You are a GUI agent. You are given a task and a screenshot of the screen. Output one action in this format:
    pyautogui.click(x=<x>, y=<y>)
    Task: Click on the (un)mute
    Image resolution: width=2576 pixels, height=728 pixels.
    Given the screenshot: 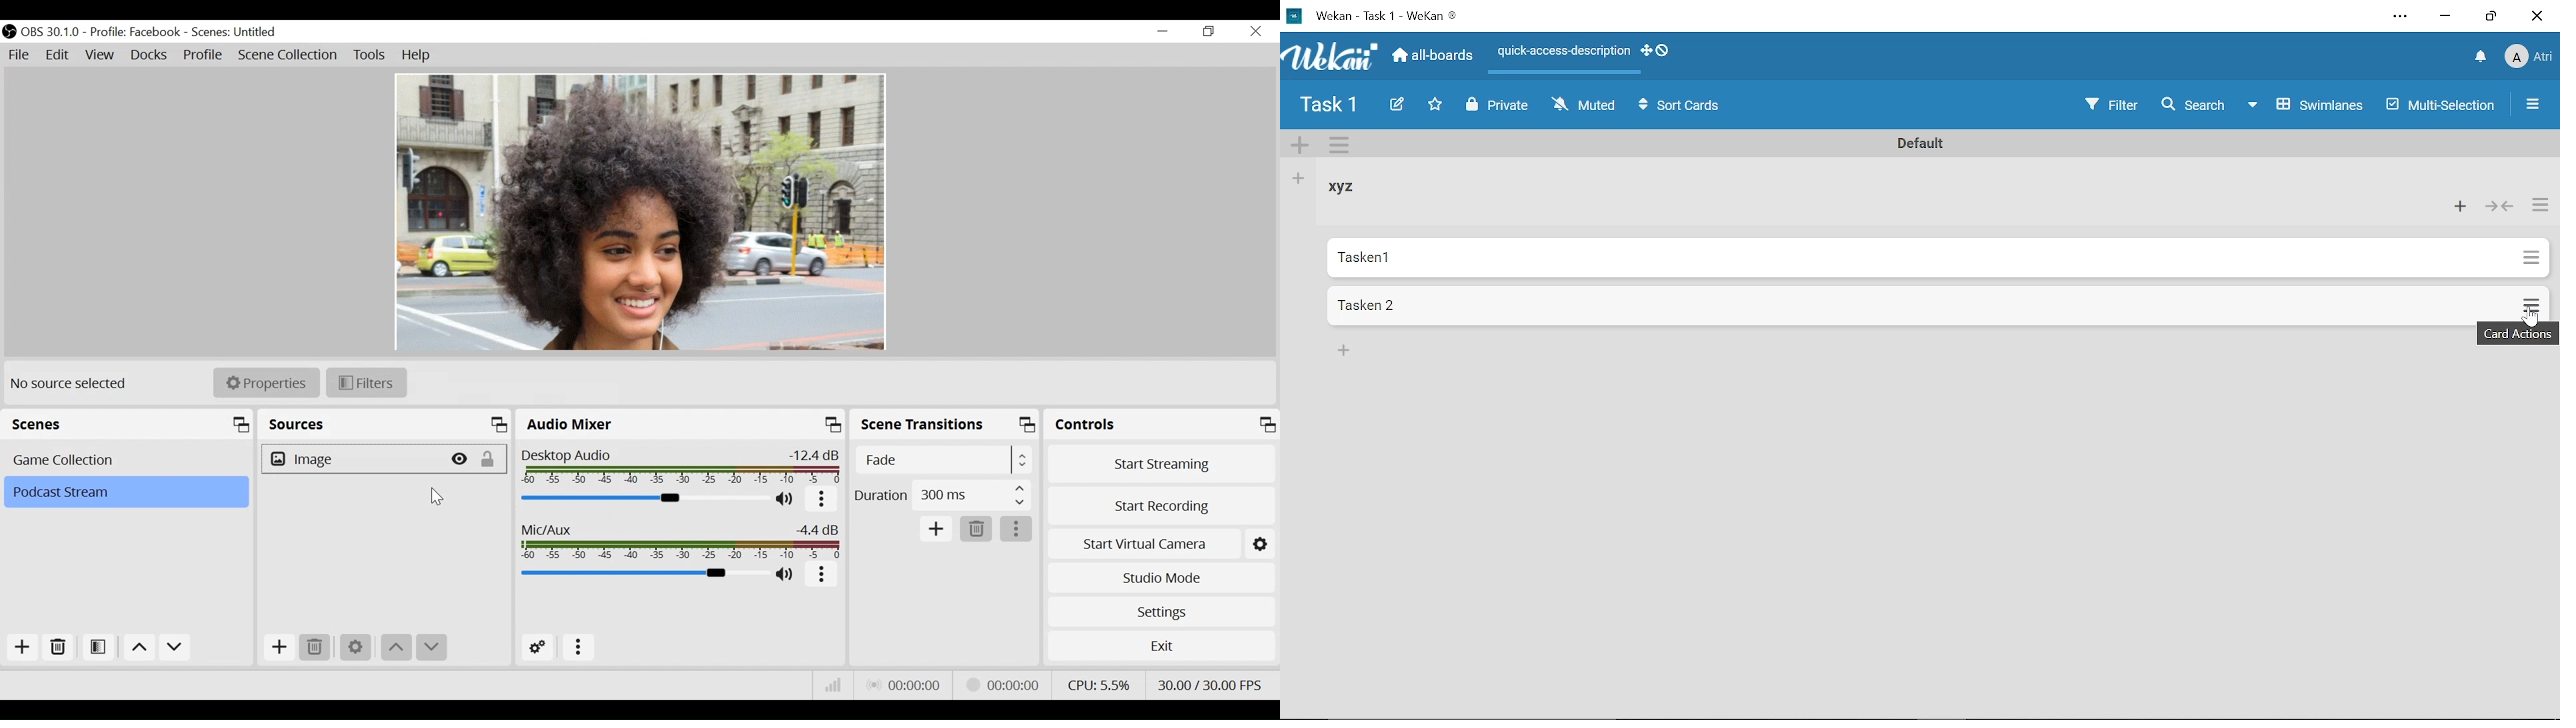 What is the action you would take?
    pyautogui.click(x=789, y=500)
    